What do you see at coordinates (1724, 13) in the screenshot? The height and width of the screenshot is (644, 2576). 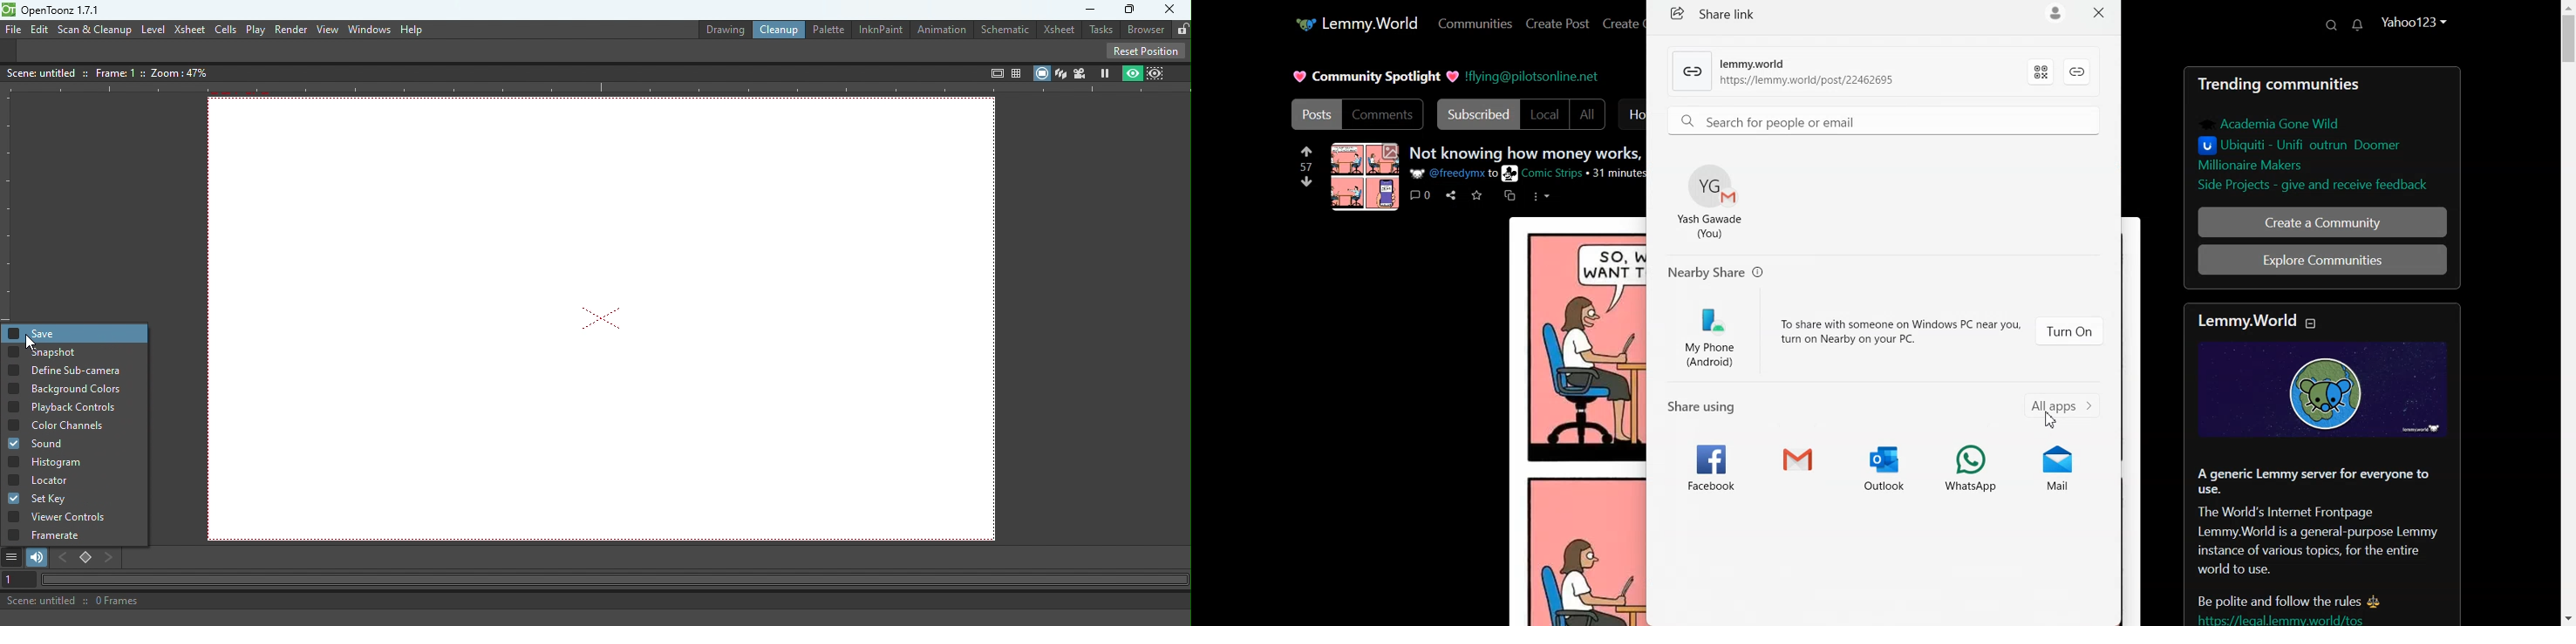 I see `Text` at bounding box center [1724, 13].